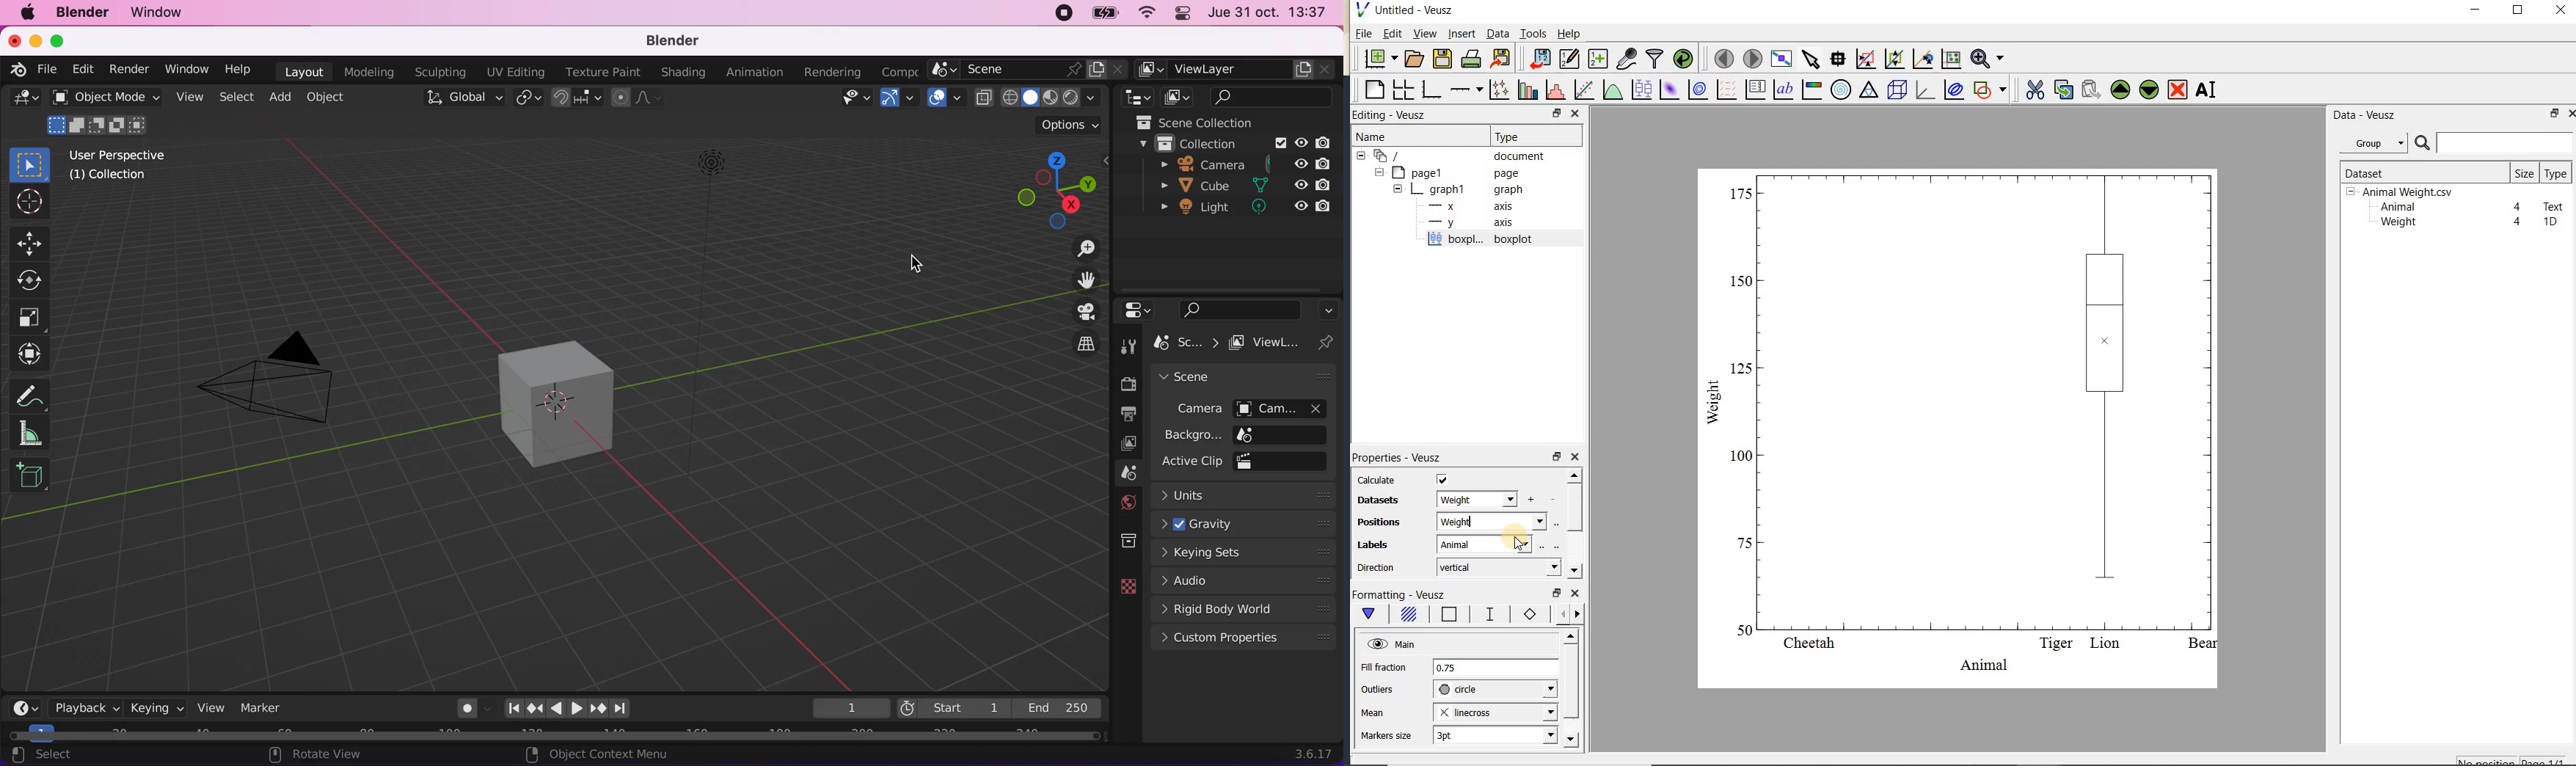  Describe the element at coordinates (441, 71) in the screenshot. I see `sculpting` at that location.